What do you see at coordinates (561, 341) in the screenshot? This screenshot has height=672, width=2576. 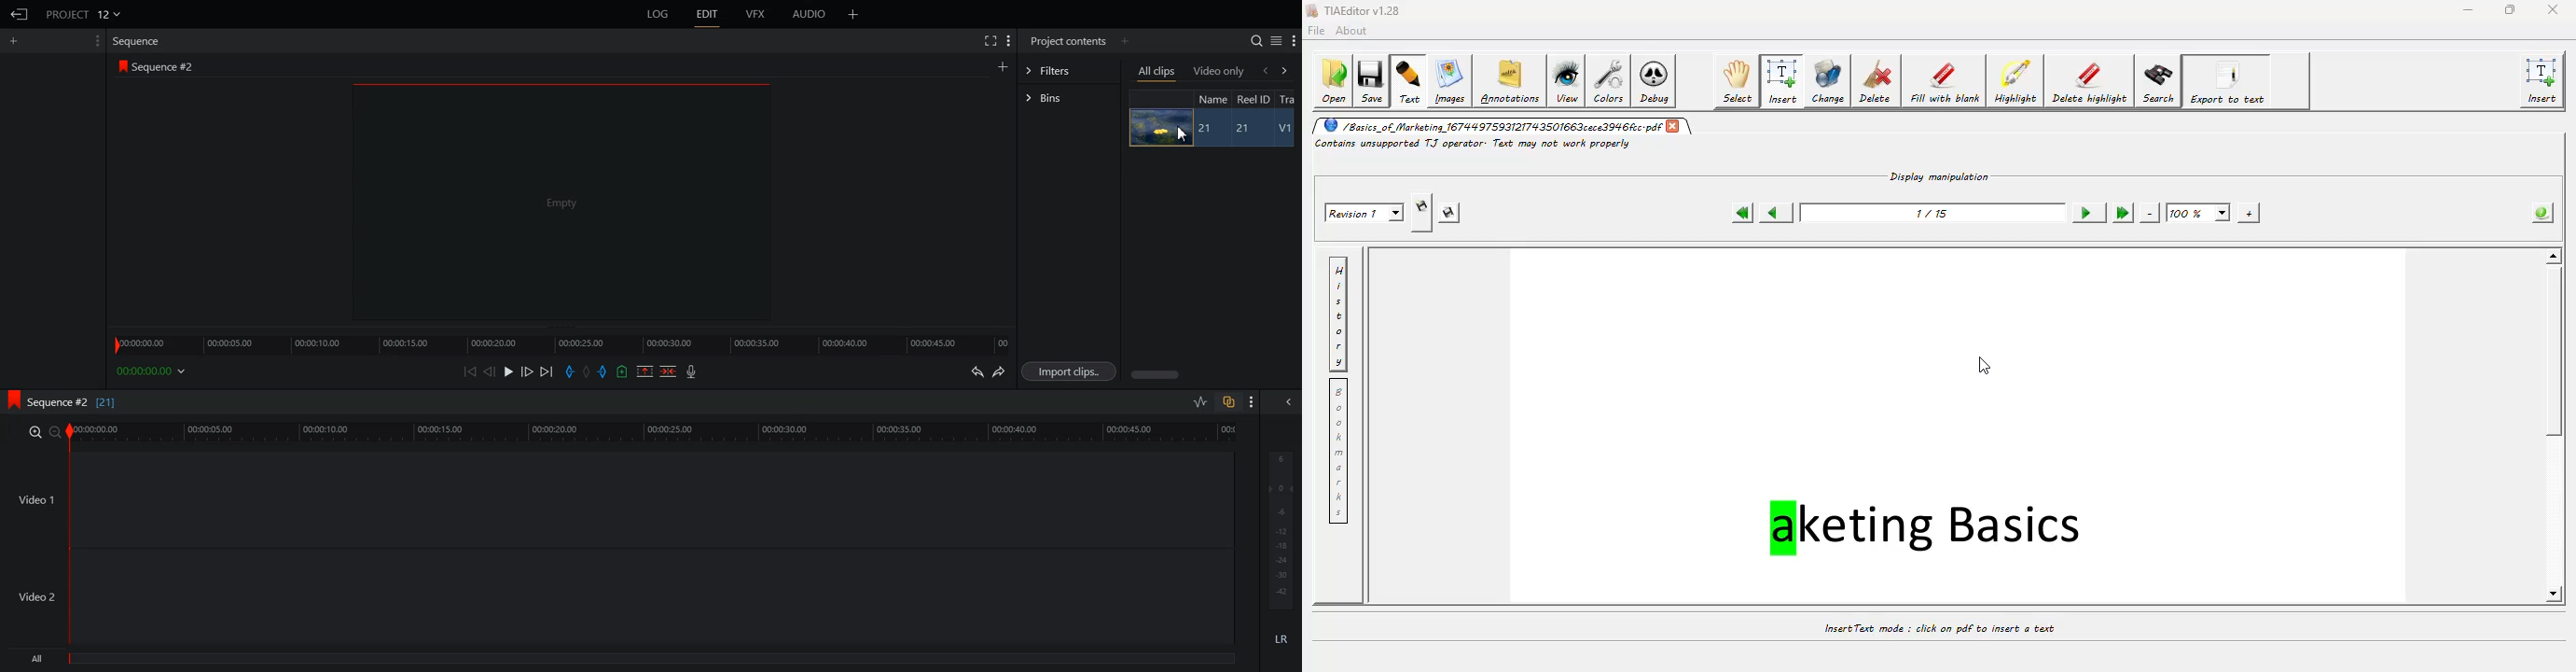 I see `Timeline` at bounding box center [561, 341].